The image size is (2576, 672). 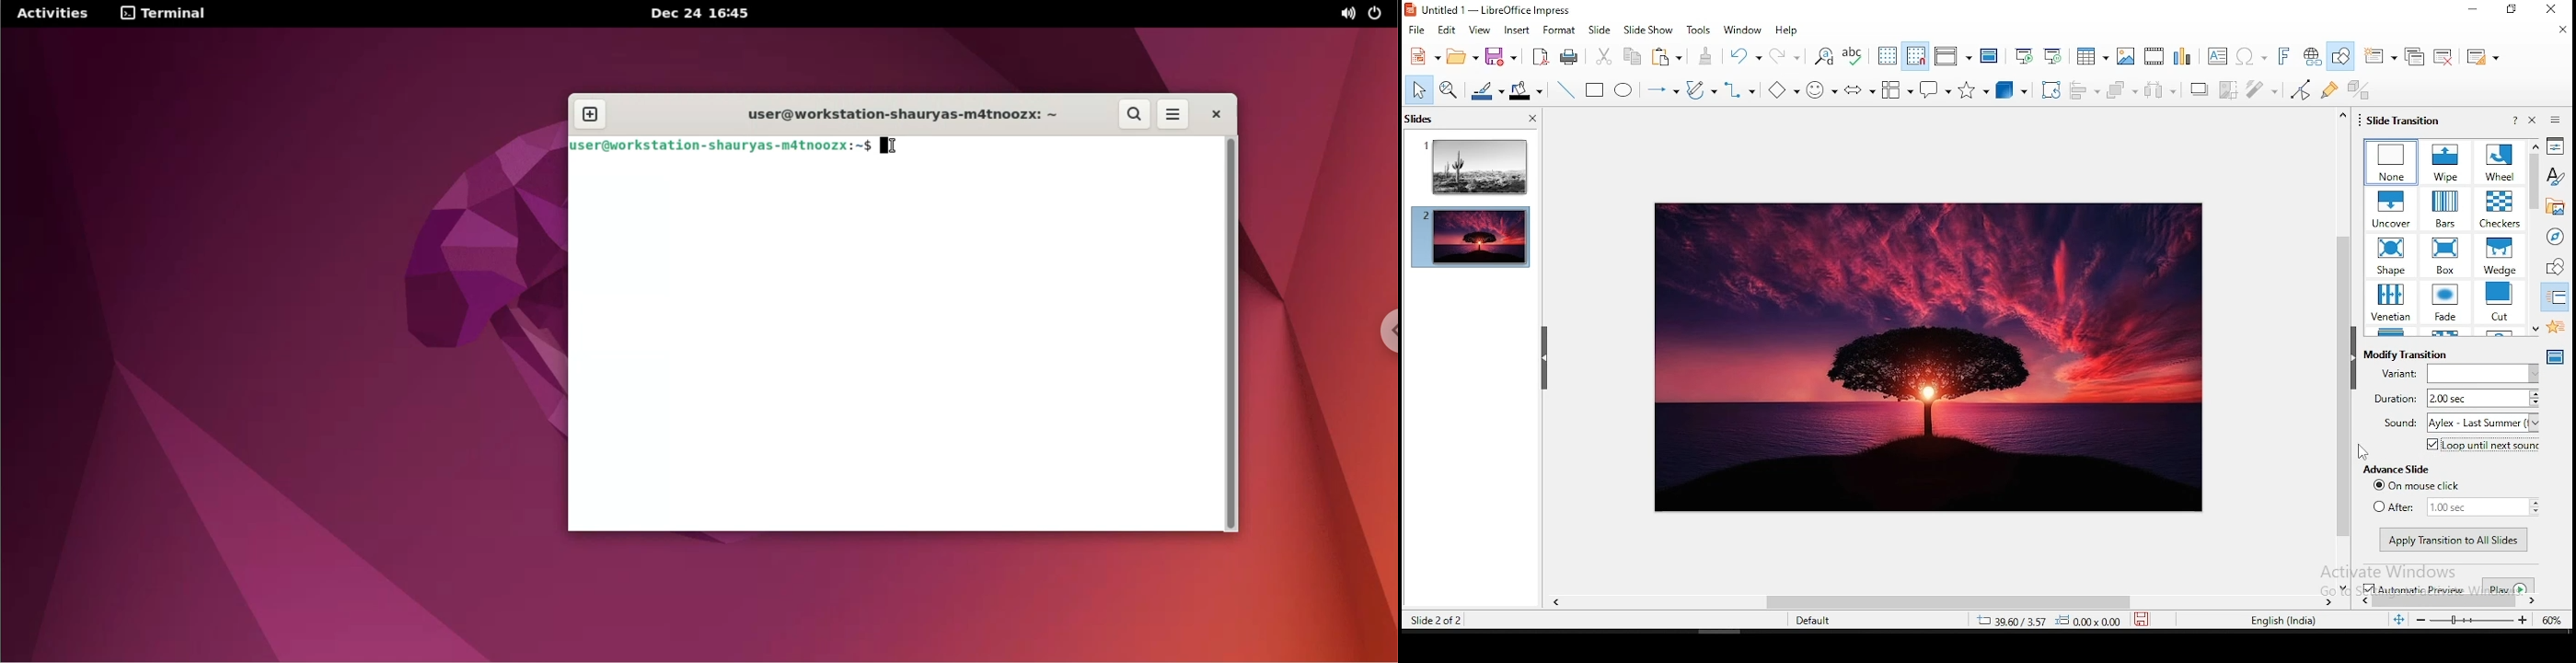 I want to click on animation, so click(x=2553, y=327).